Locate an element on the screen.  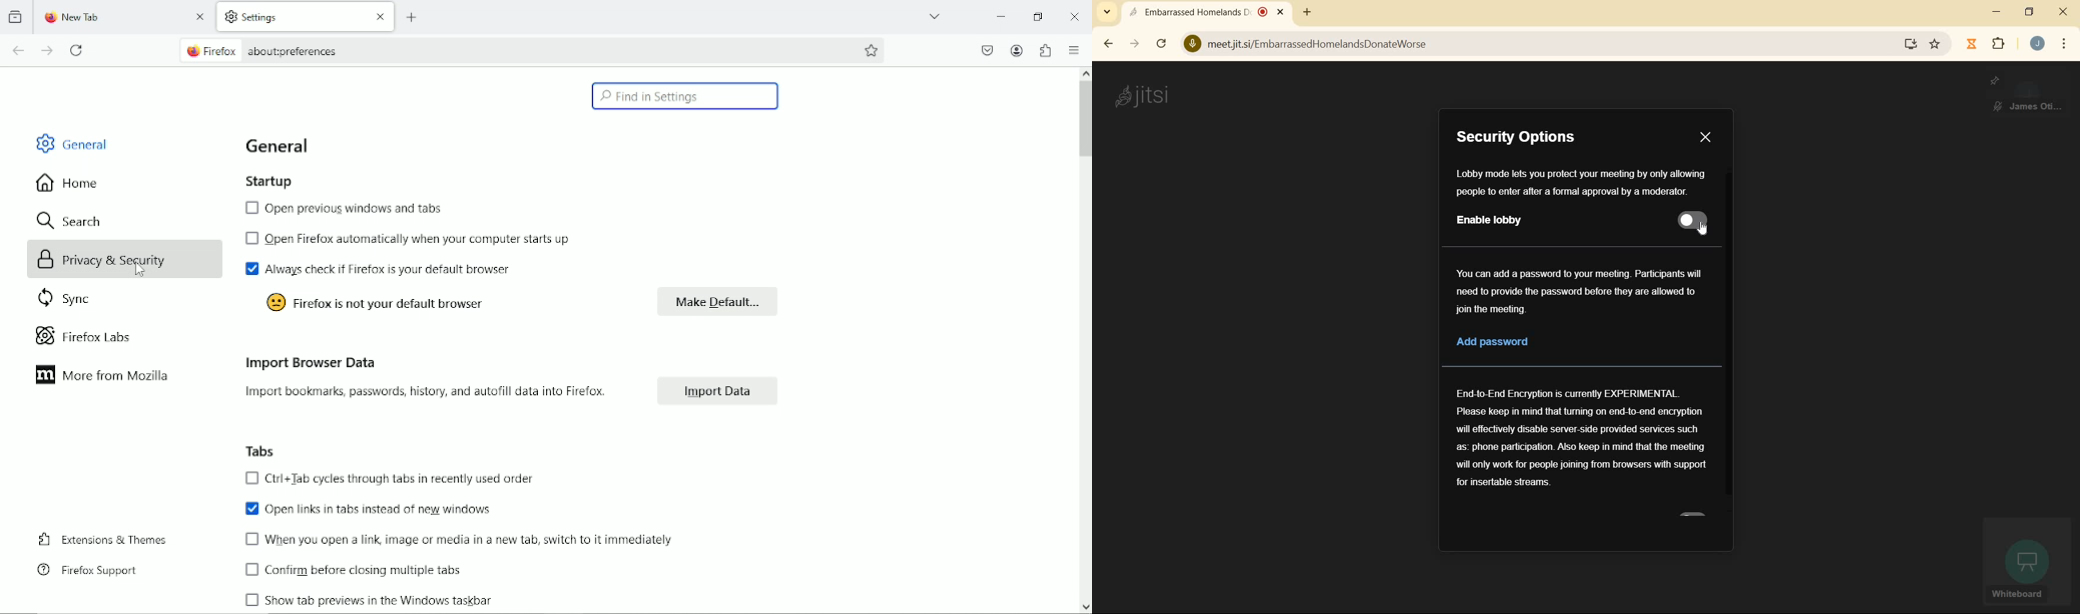
privacy & security is located at coordinates (126, 258).